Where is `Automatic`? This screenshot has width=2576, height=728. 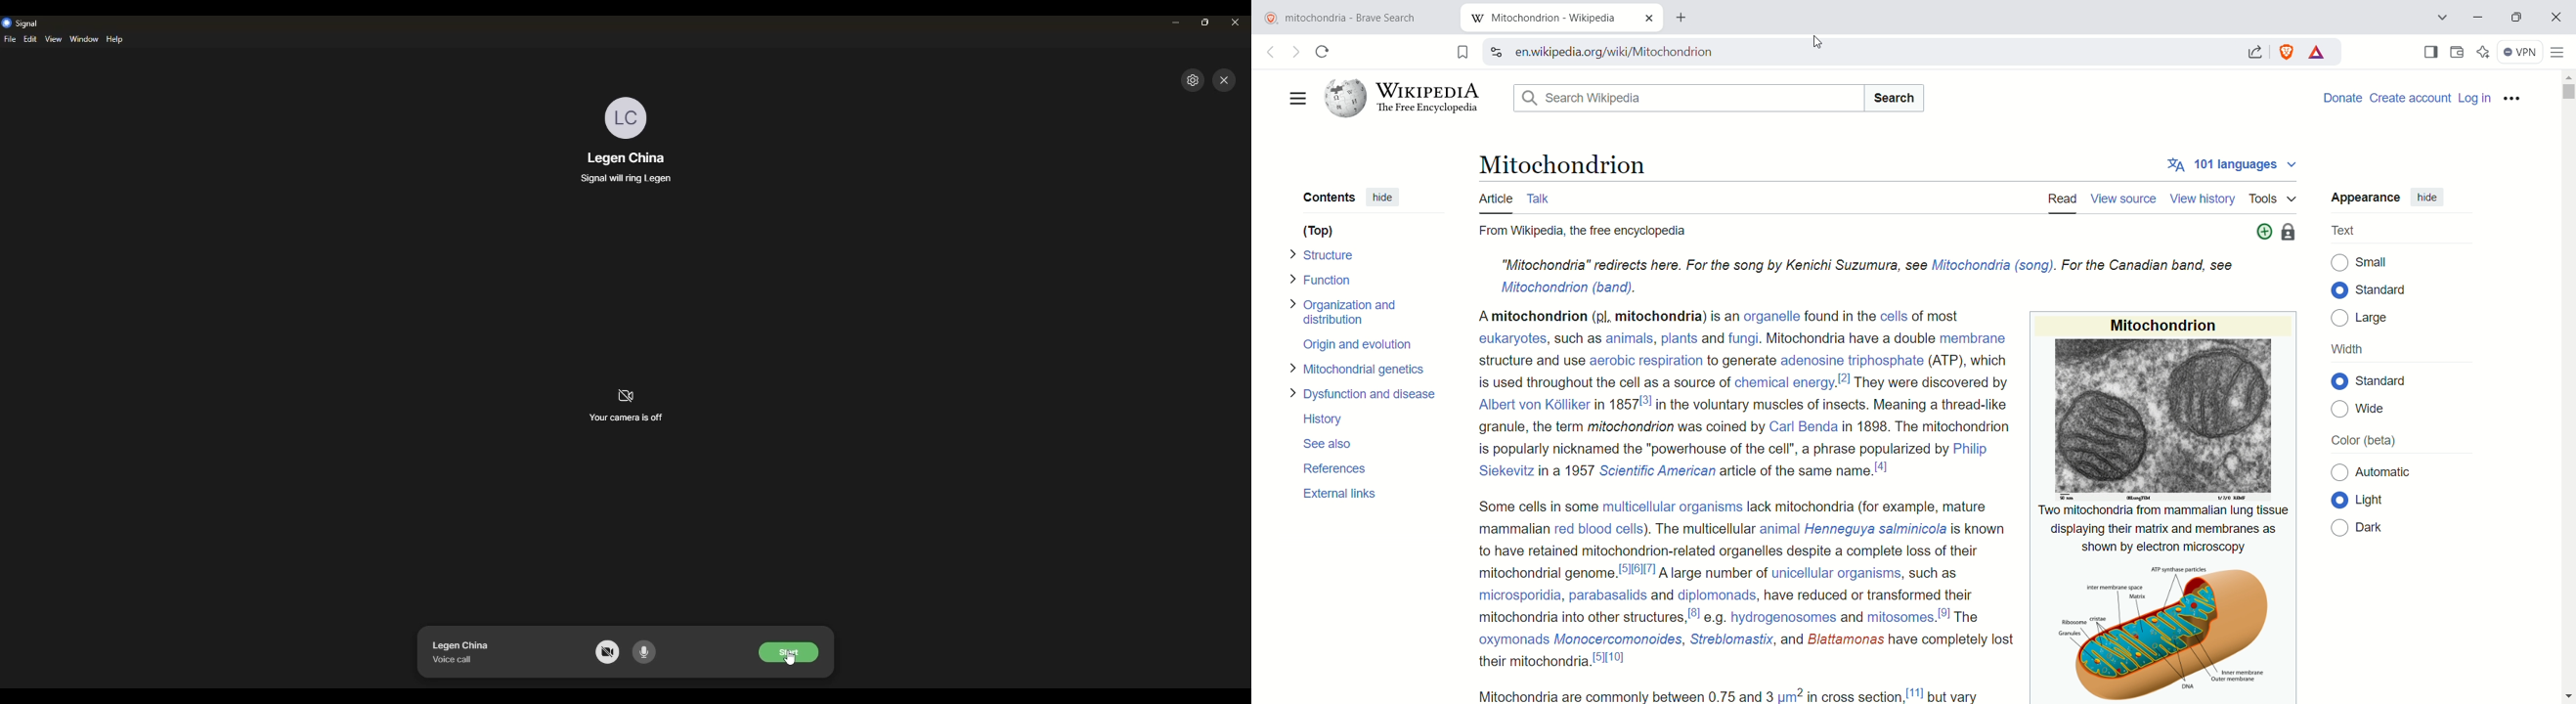
Automatic is located at coordinates (2384, 472).